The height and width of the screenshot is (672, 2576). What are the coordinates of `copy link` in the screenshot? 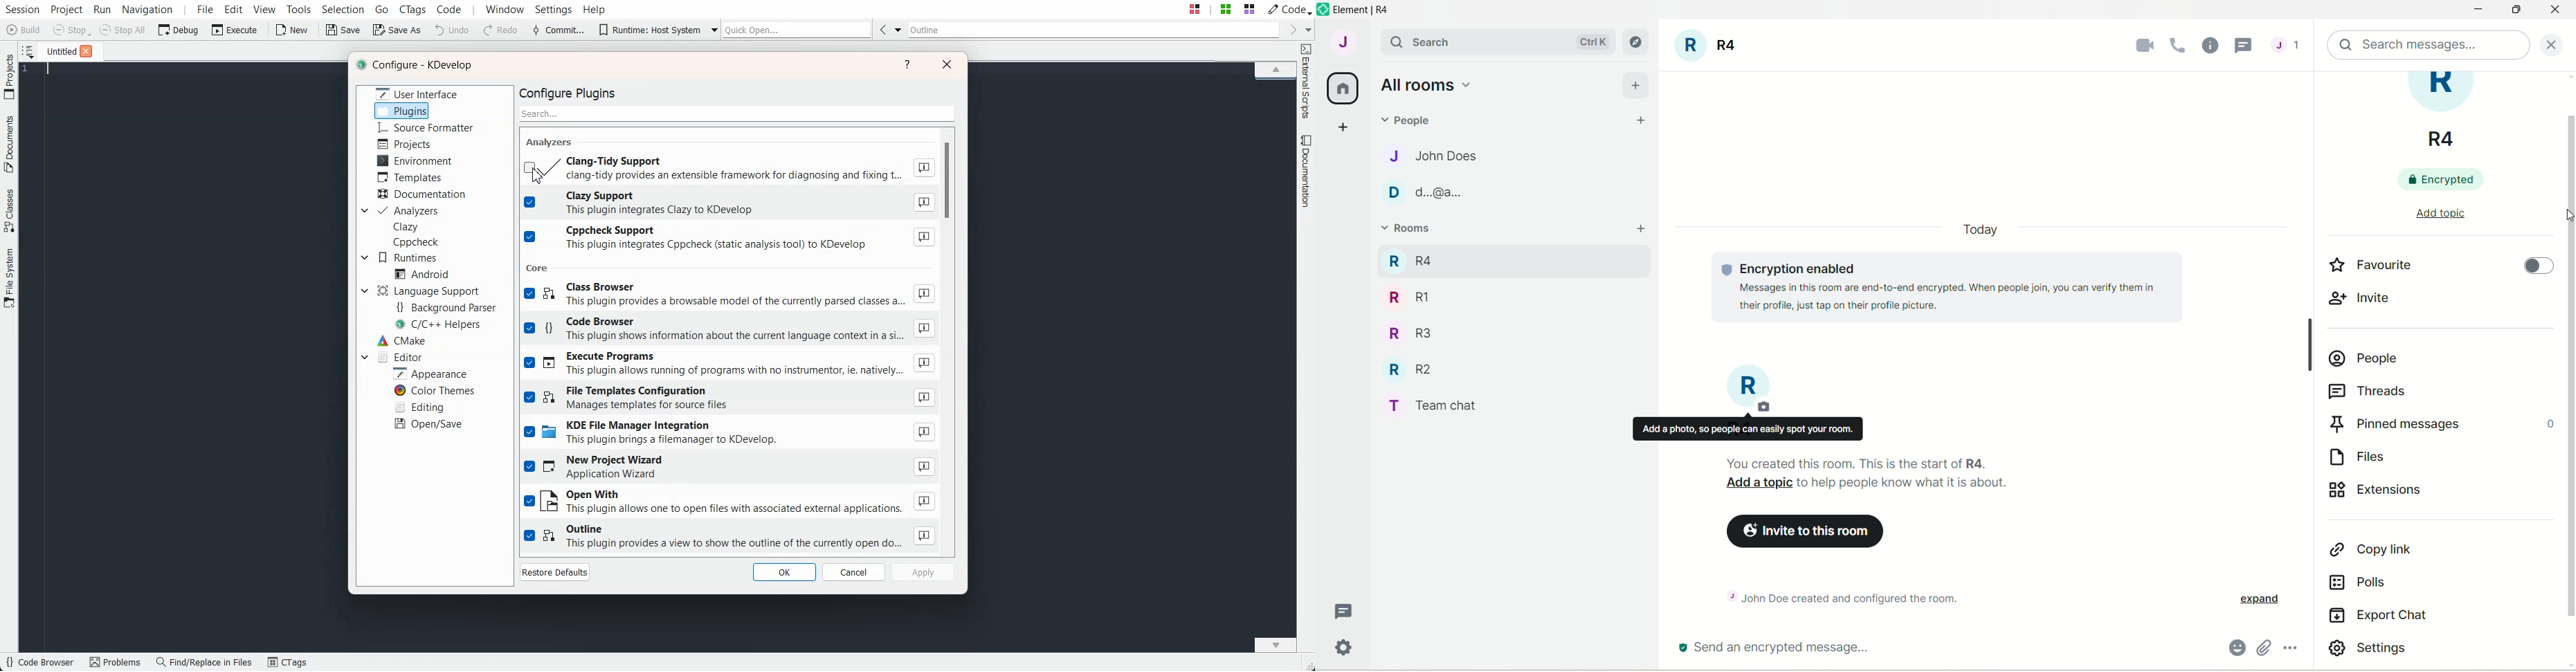 It's located at (2371, 551).